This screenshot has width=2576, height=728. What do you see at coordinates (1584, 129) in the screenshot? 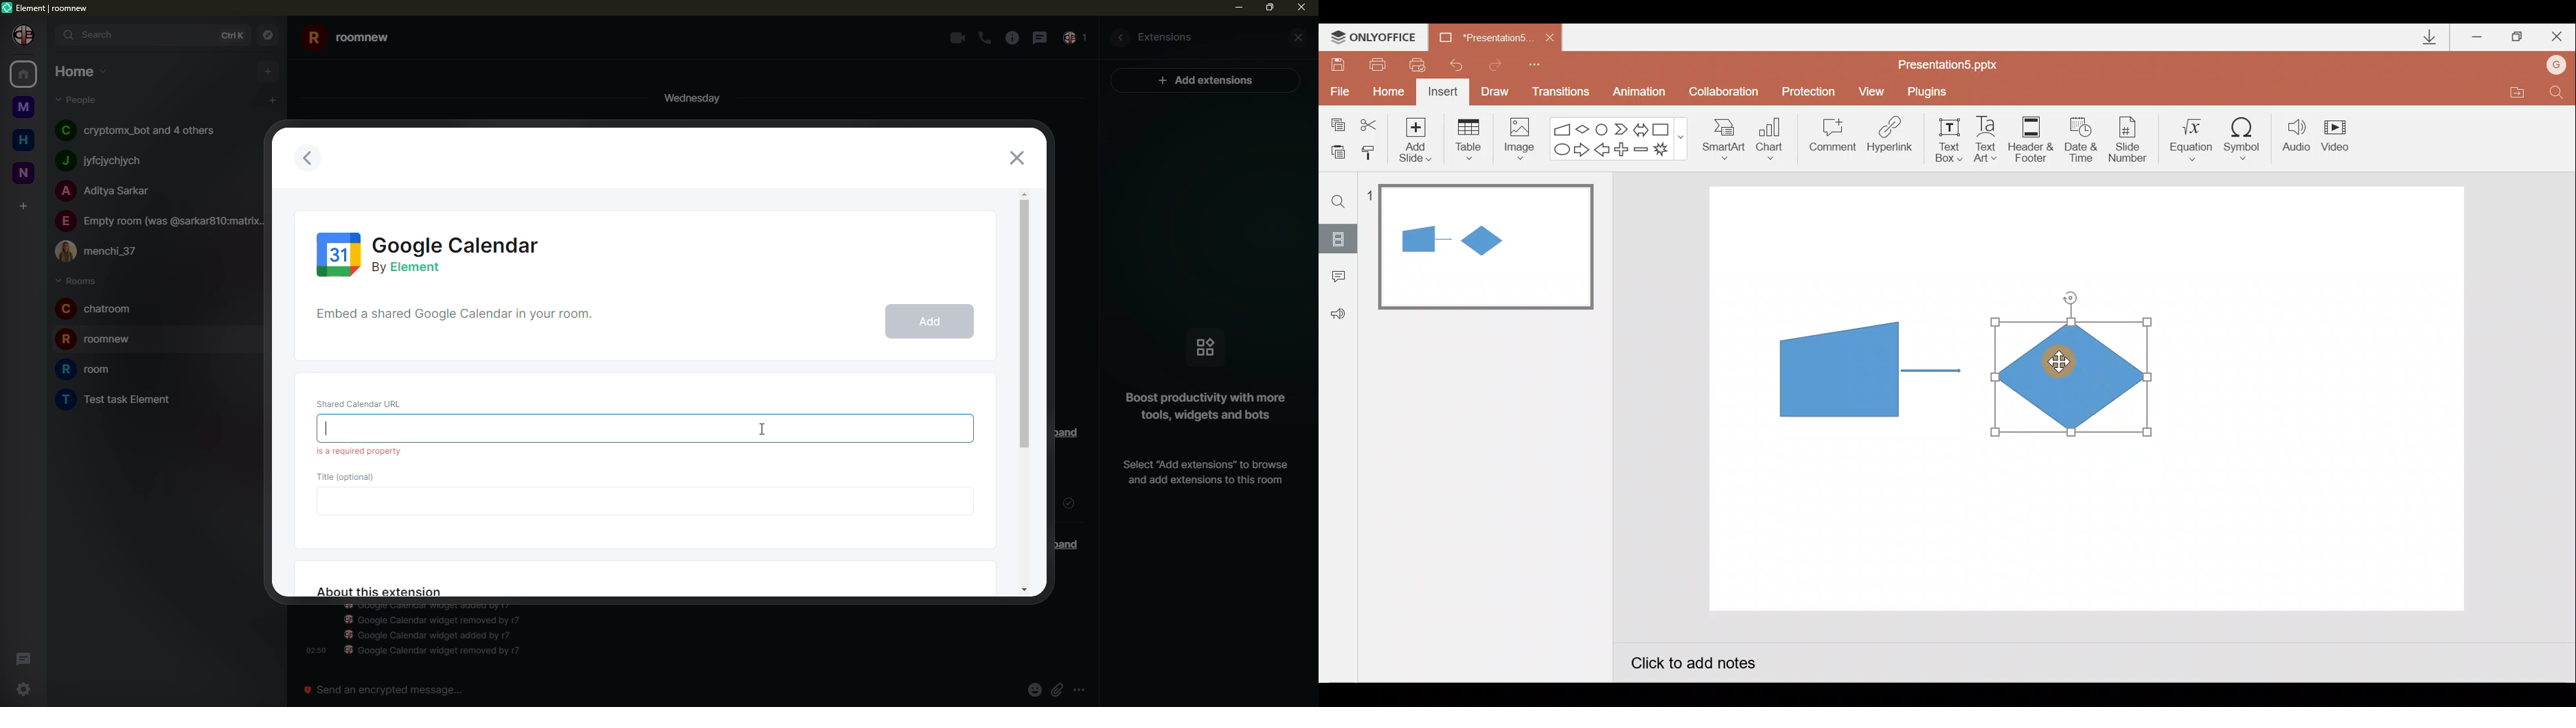
I see `Flow chart-decision` at bounding box center [1584, 129].